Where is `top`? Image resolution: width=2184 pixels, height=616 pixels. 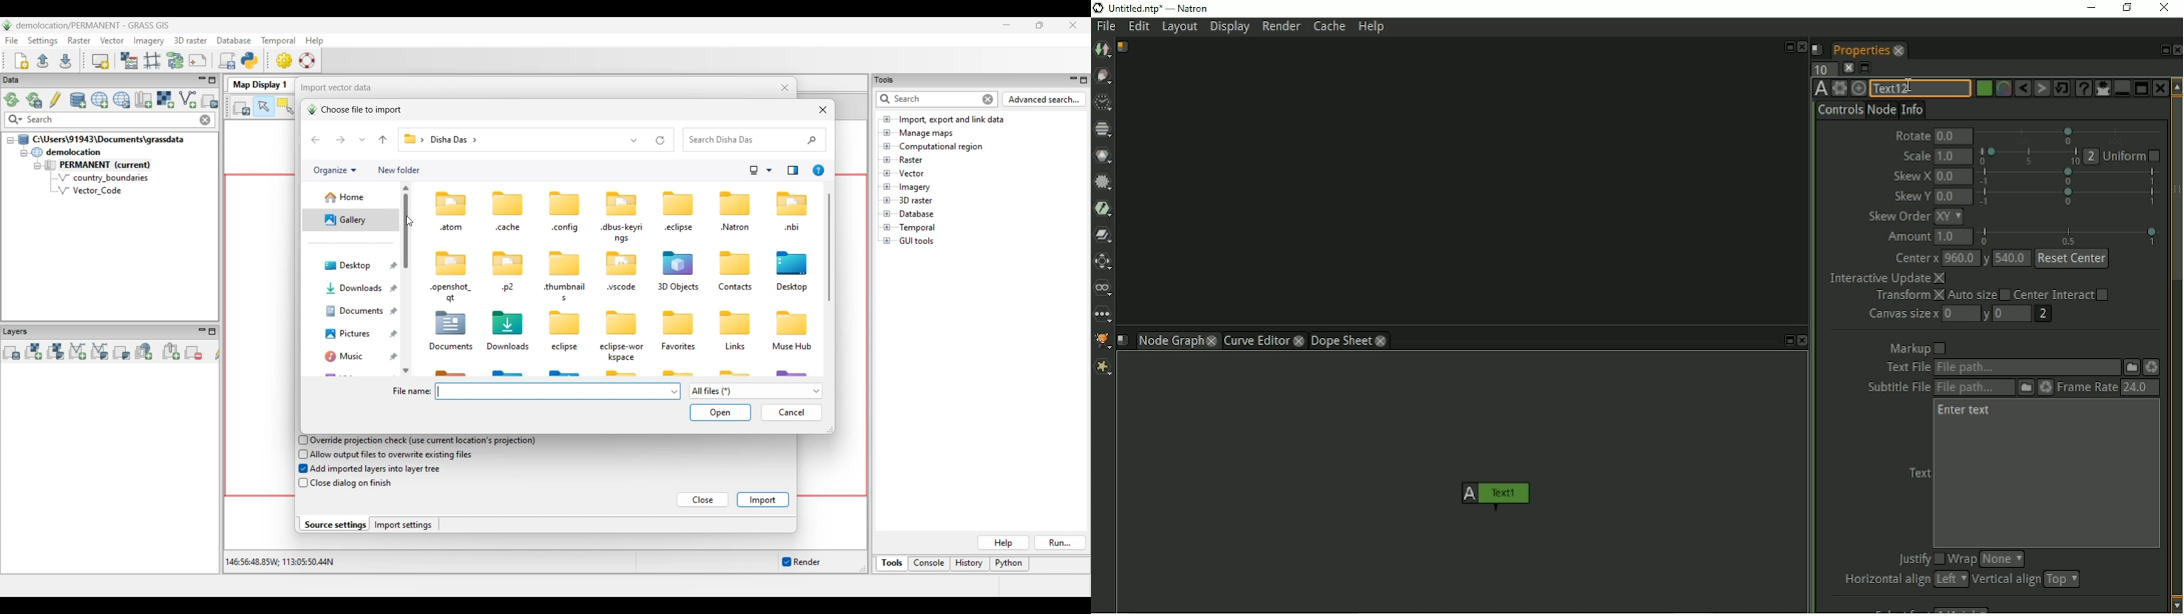 top is located at coordinates (2062, 579).